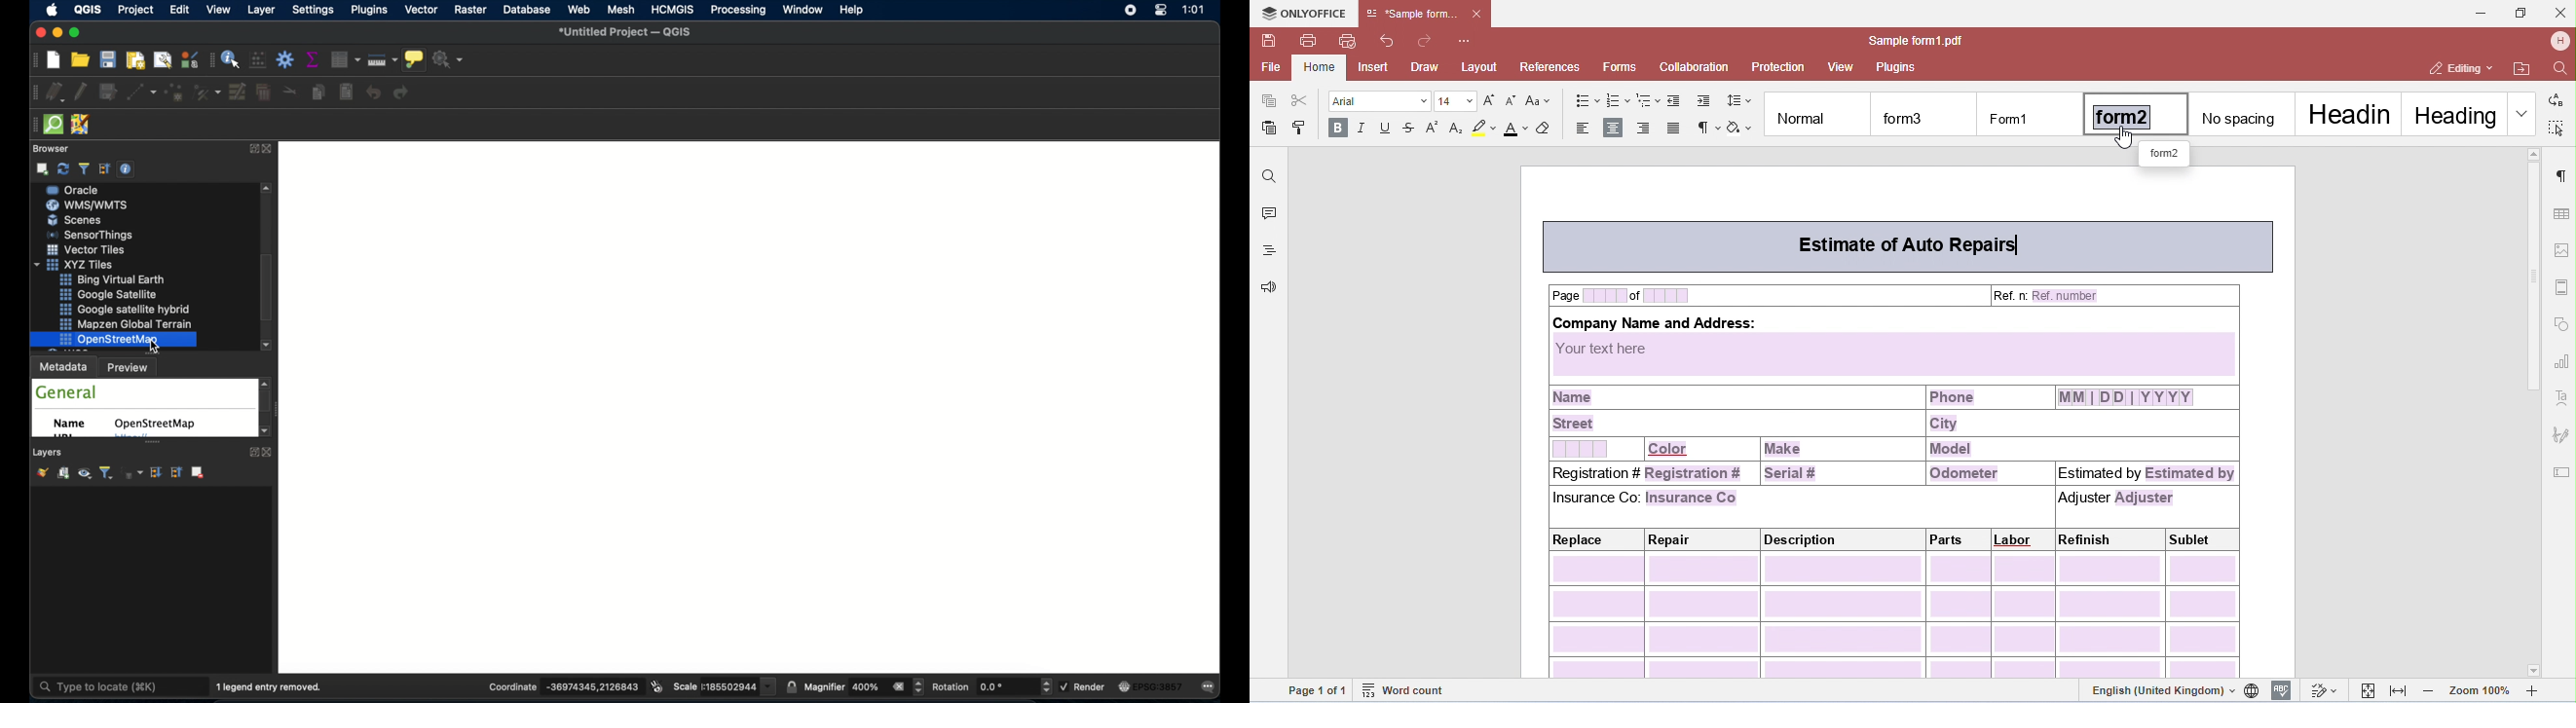 The height and width of the screenshot is (728, 2576). What do you see at coordinates (119, 309) in the screenshot?
I see `xyz tiles` at bounding box center [119, 309].